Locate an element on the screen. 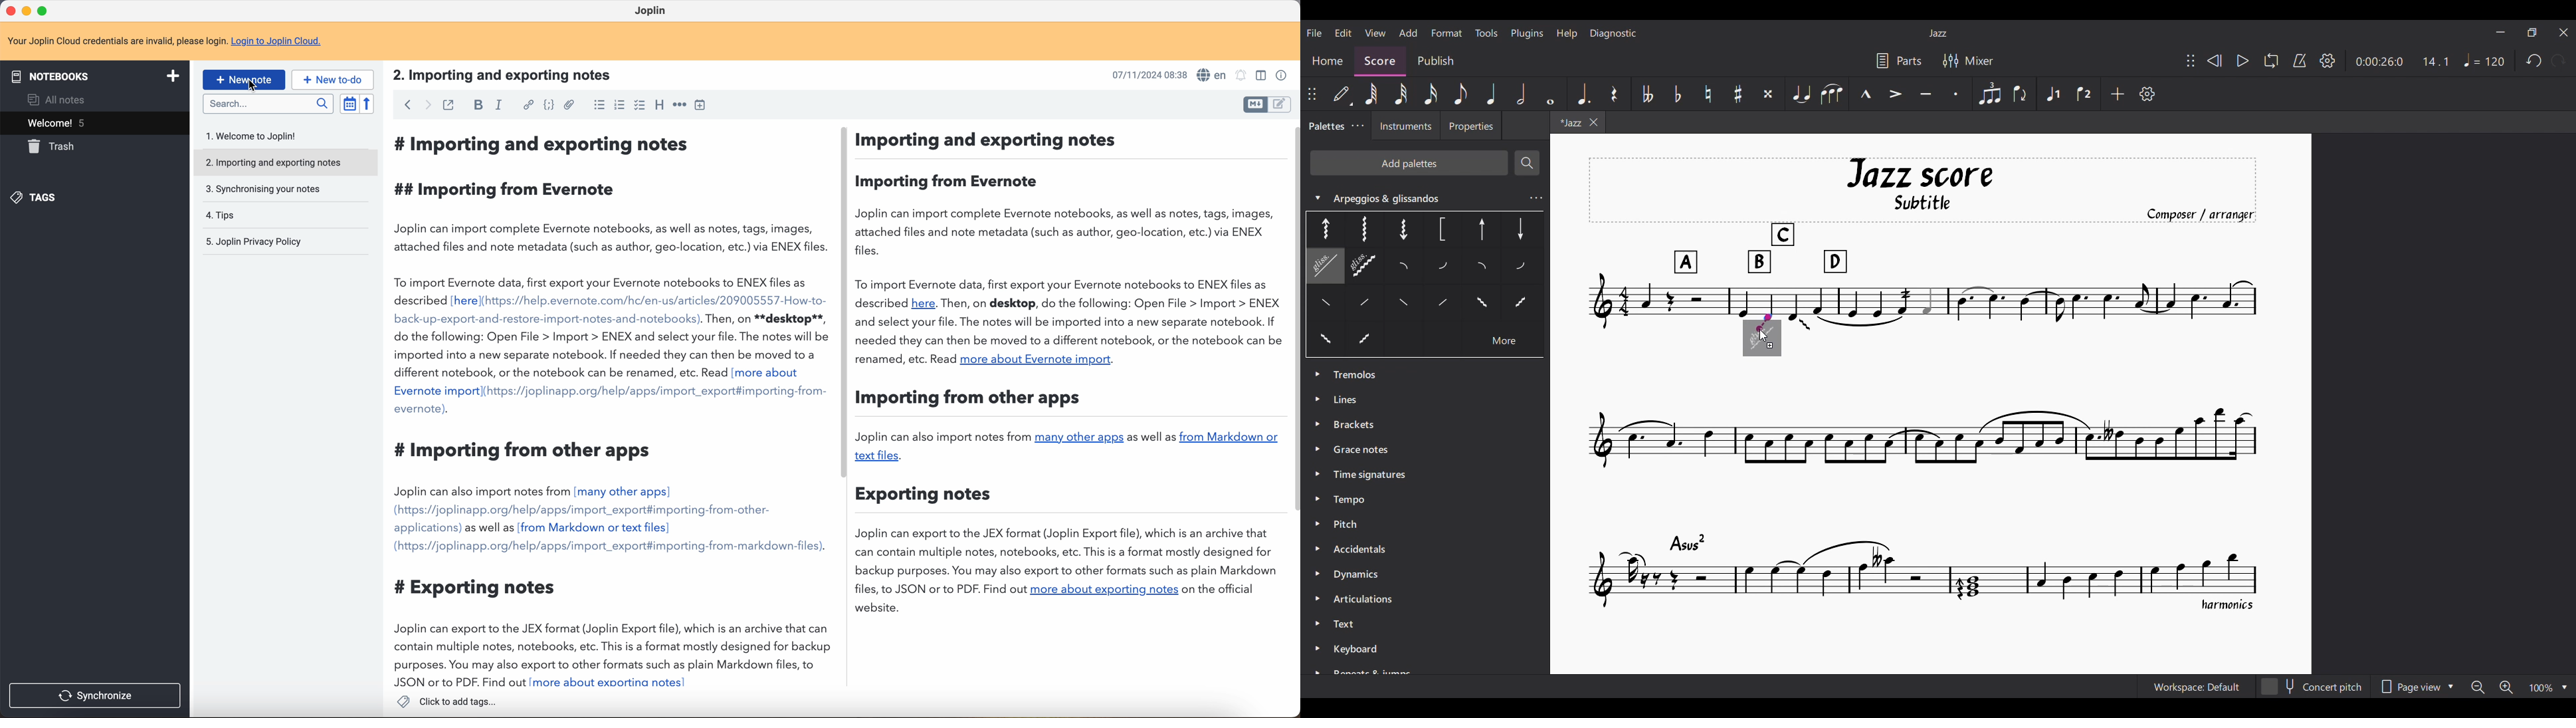 Image resolution: width=2576 pixels, height=728 pixels. Staccato is located at coordinates (1957, 94).